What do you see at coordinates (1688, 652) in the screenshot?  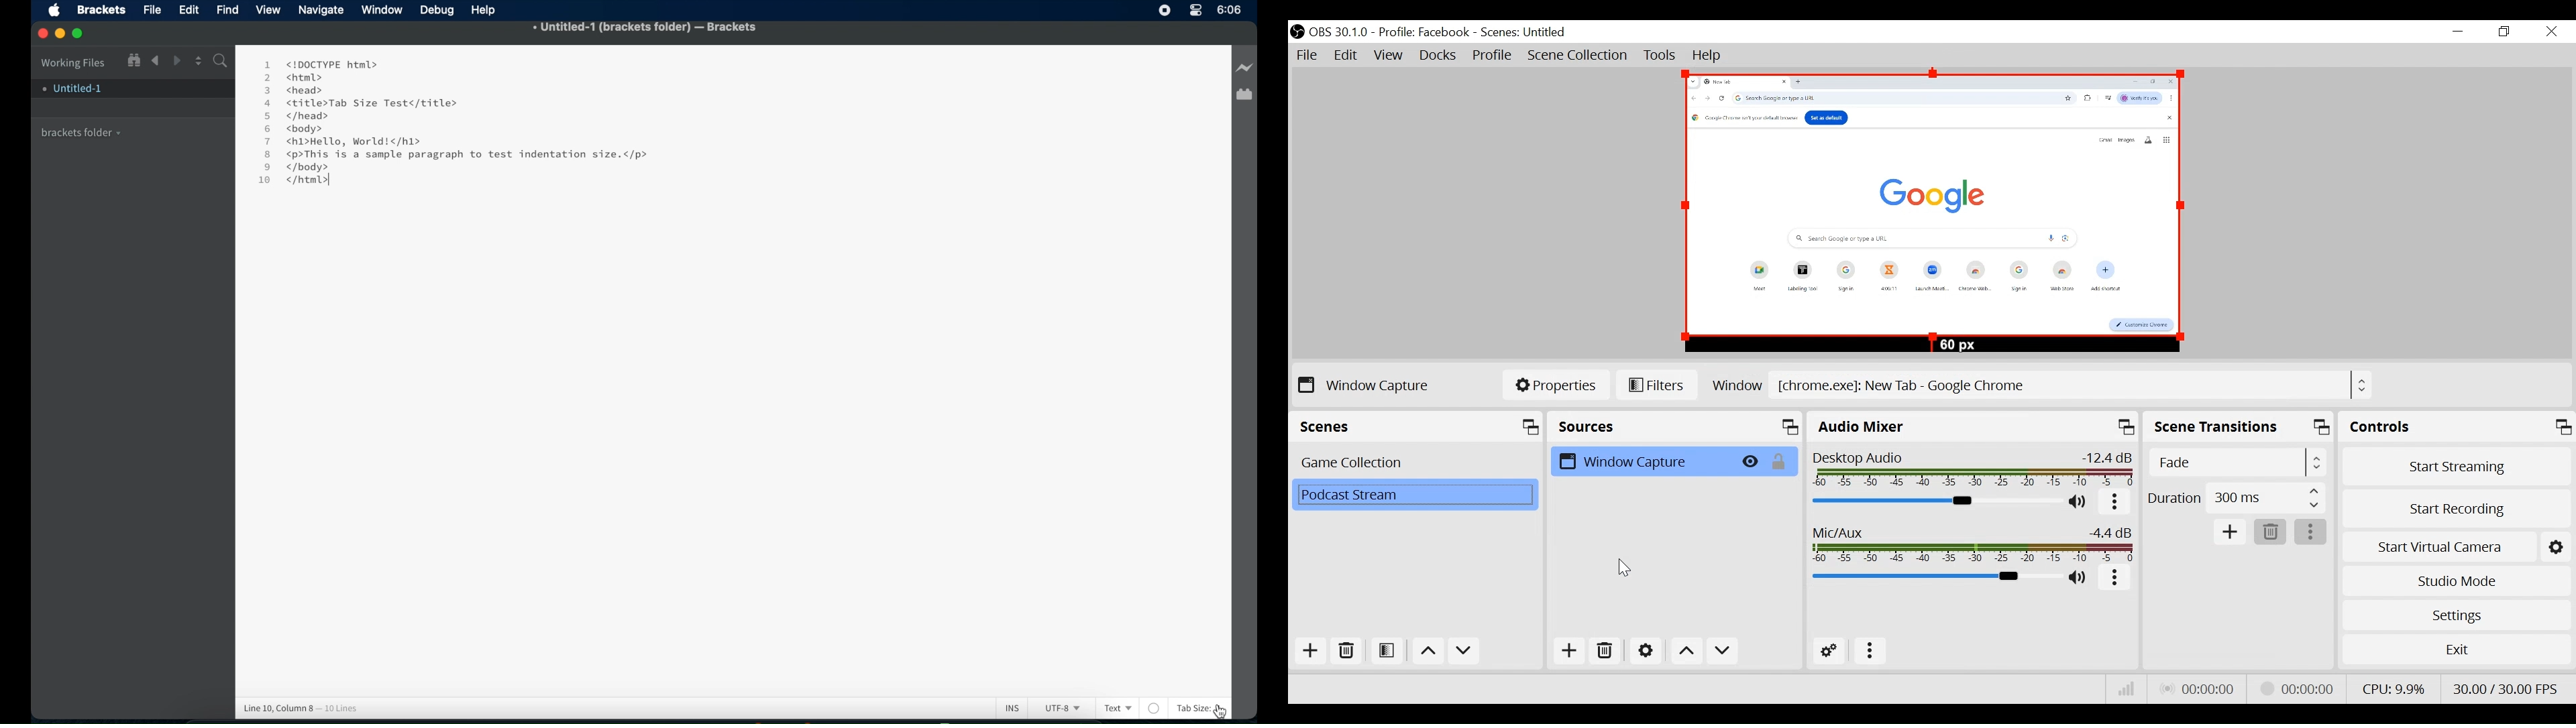 I see `move up` at bounding box center [1688, 652].